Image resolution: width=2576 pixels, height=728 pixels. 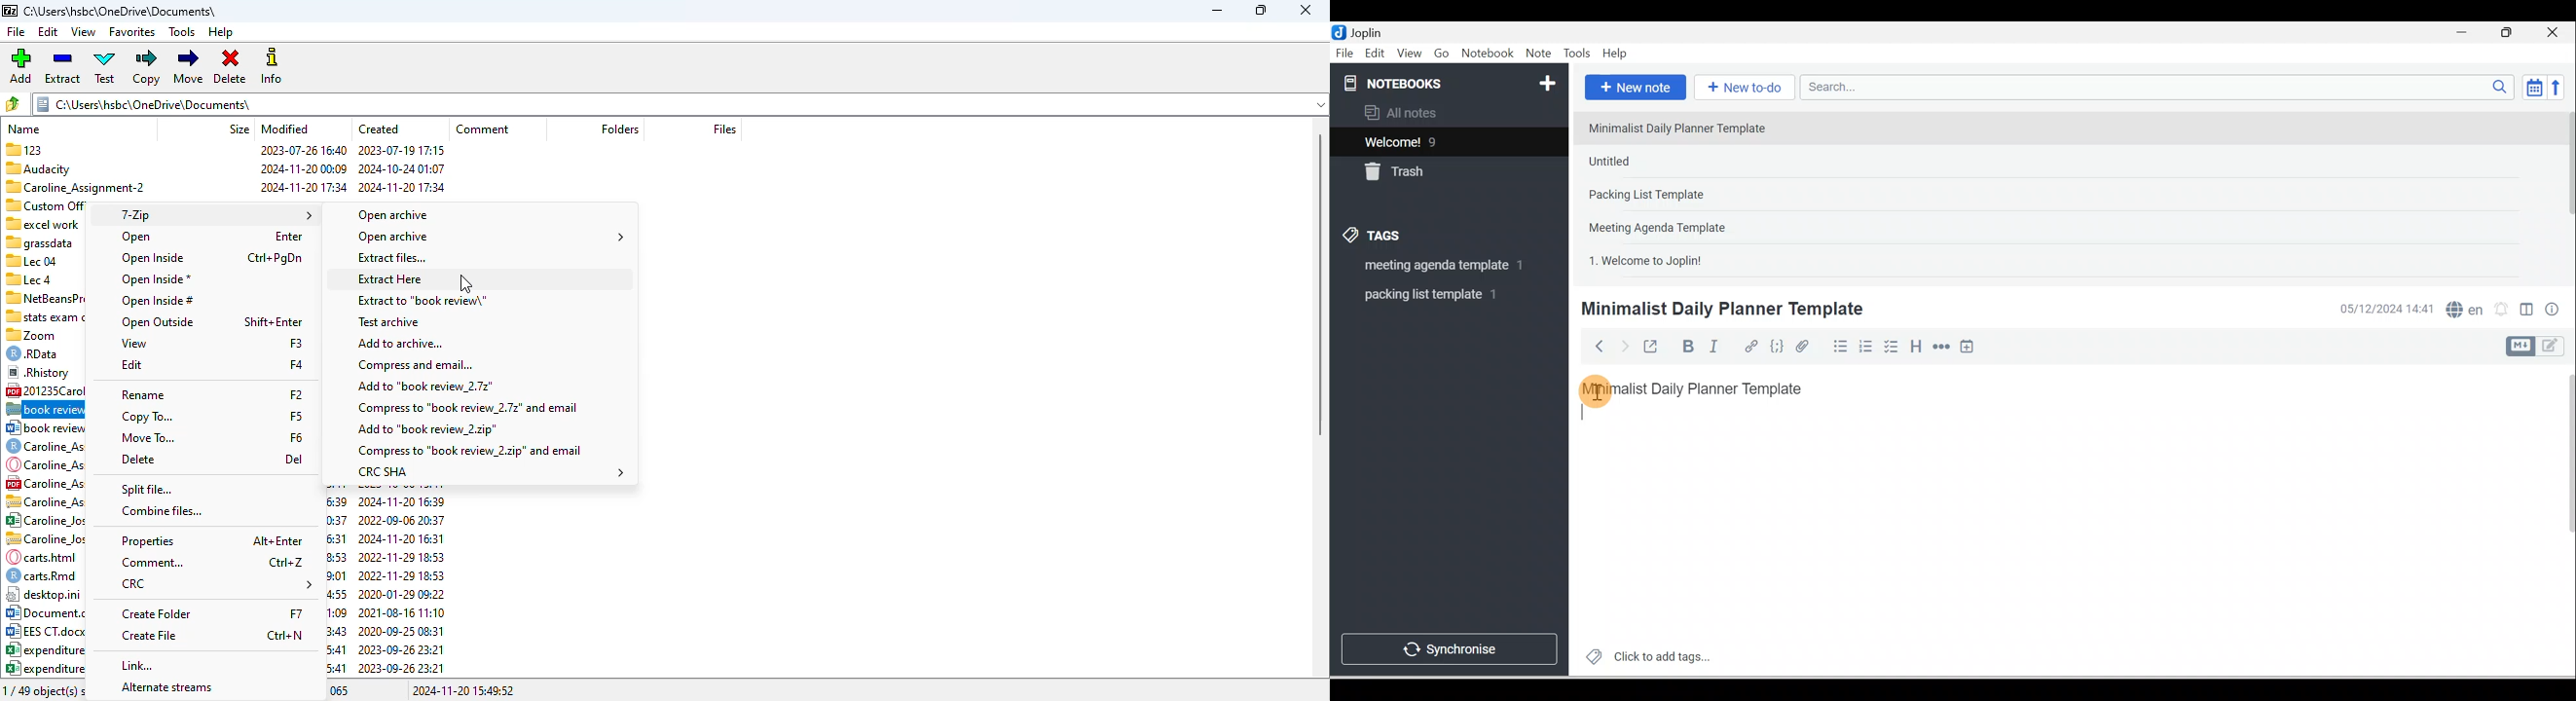 I want to click on shortcut for delete, so click(x=294, y=459).